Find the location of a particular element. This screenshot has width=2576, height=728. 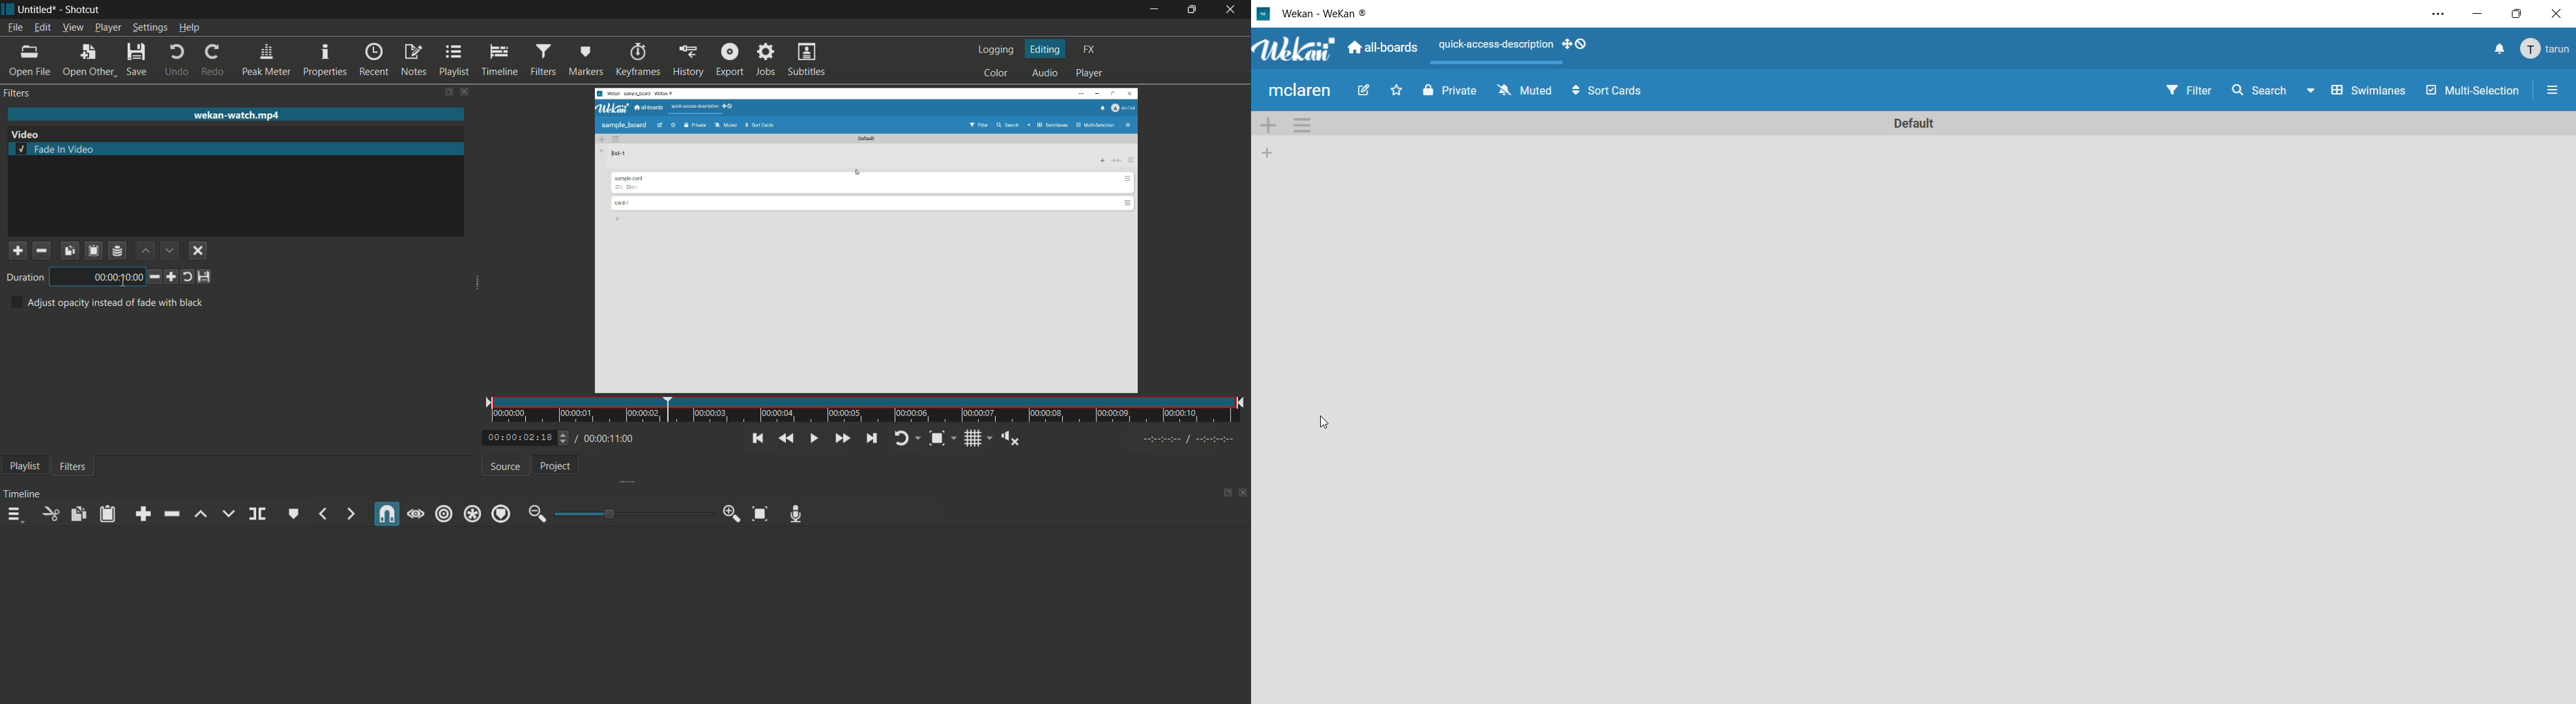

subtitles is located at coordinates (808, 60).